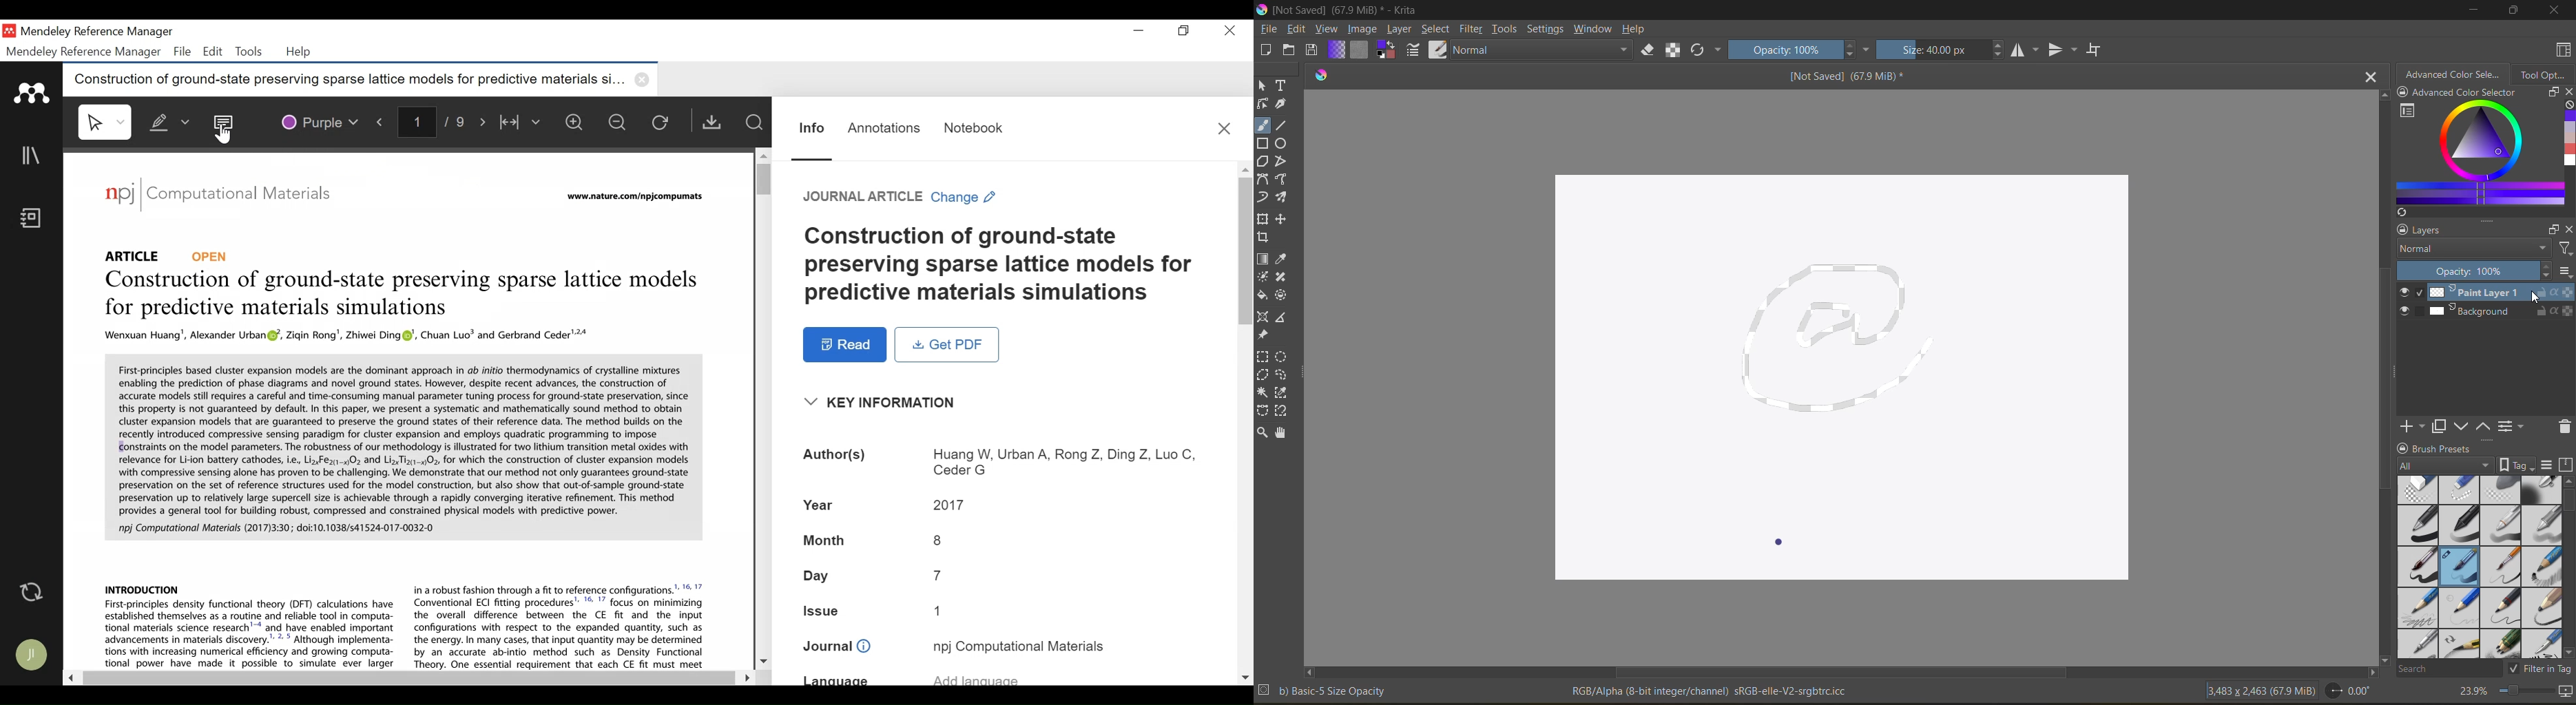 This screenshot has height=728, width=2576. What do you see at coordinates (1280, 277) in the screenshot?
I see `smart patch tool` at bounding box center [1280, 277].